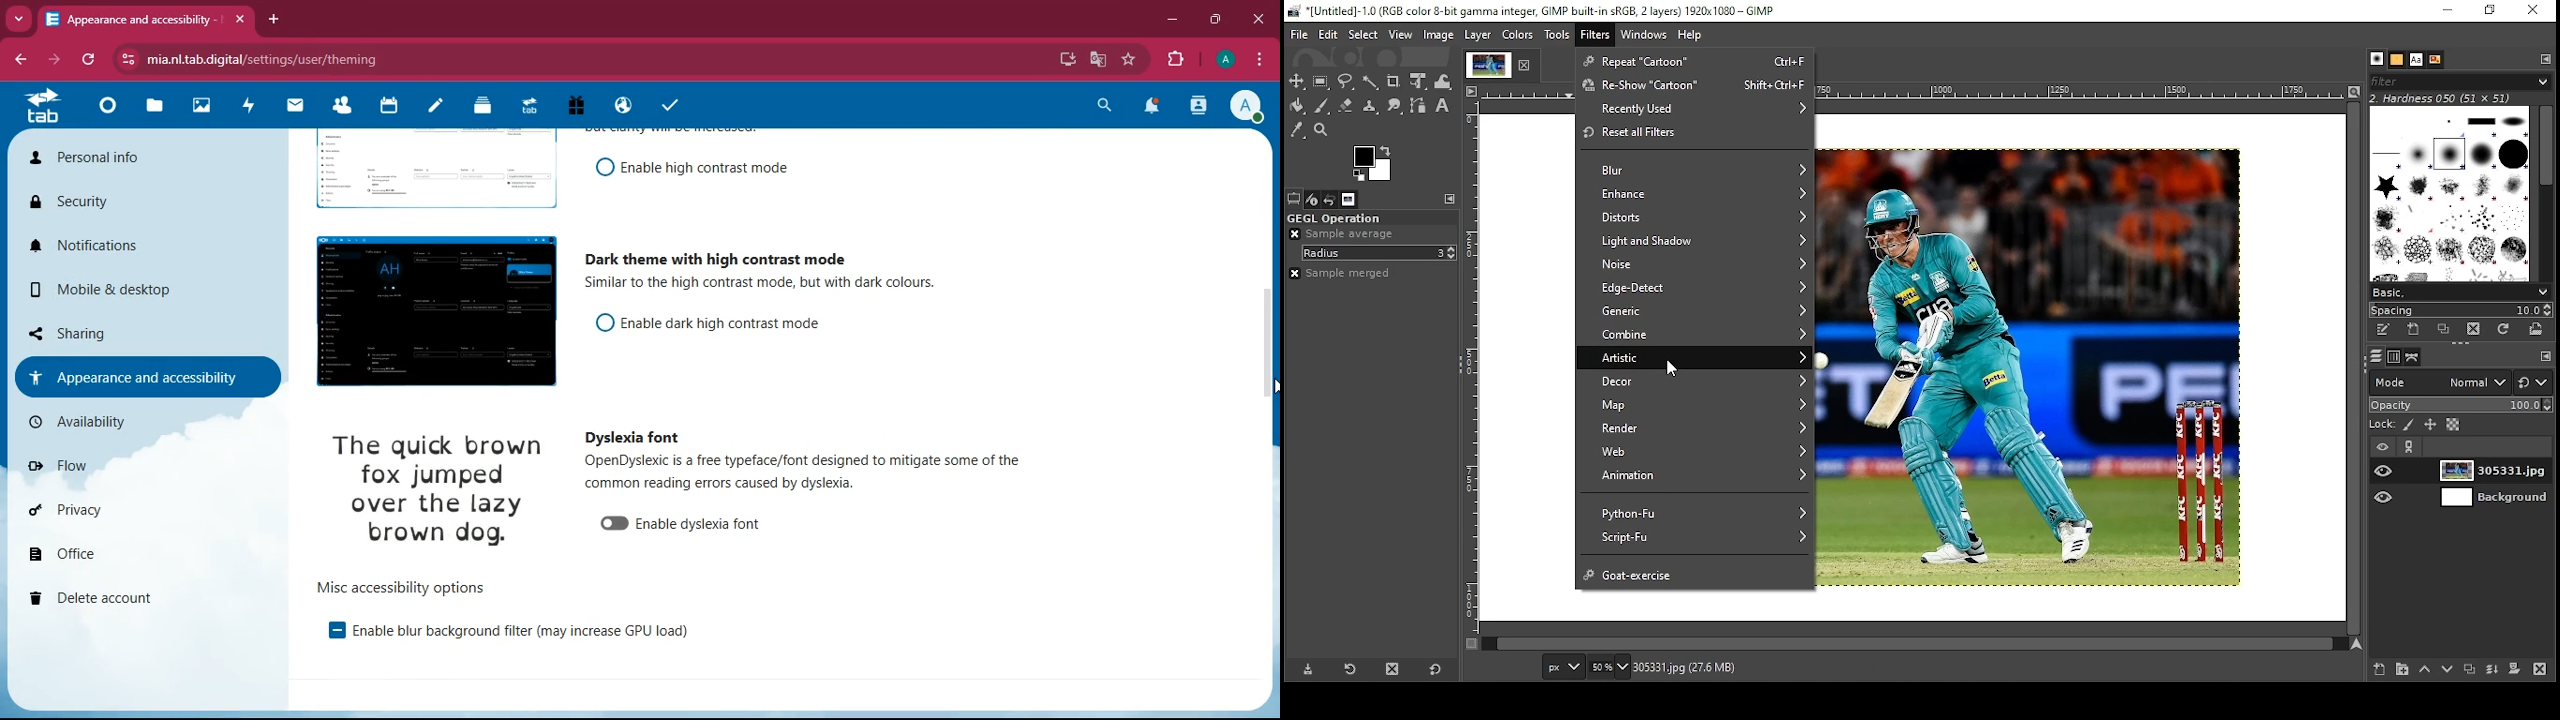 The width and height of the screenshot is (2576, 728). Describe the element at coordinates (440, 110) in the screenshot. I see `notes` at that location.